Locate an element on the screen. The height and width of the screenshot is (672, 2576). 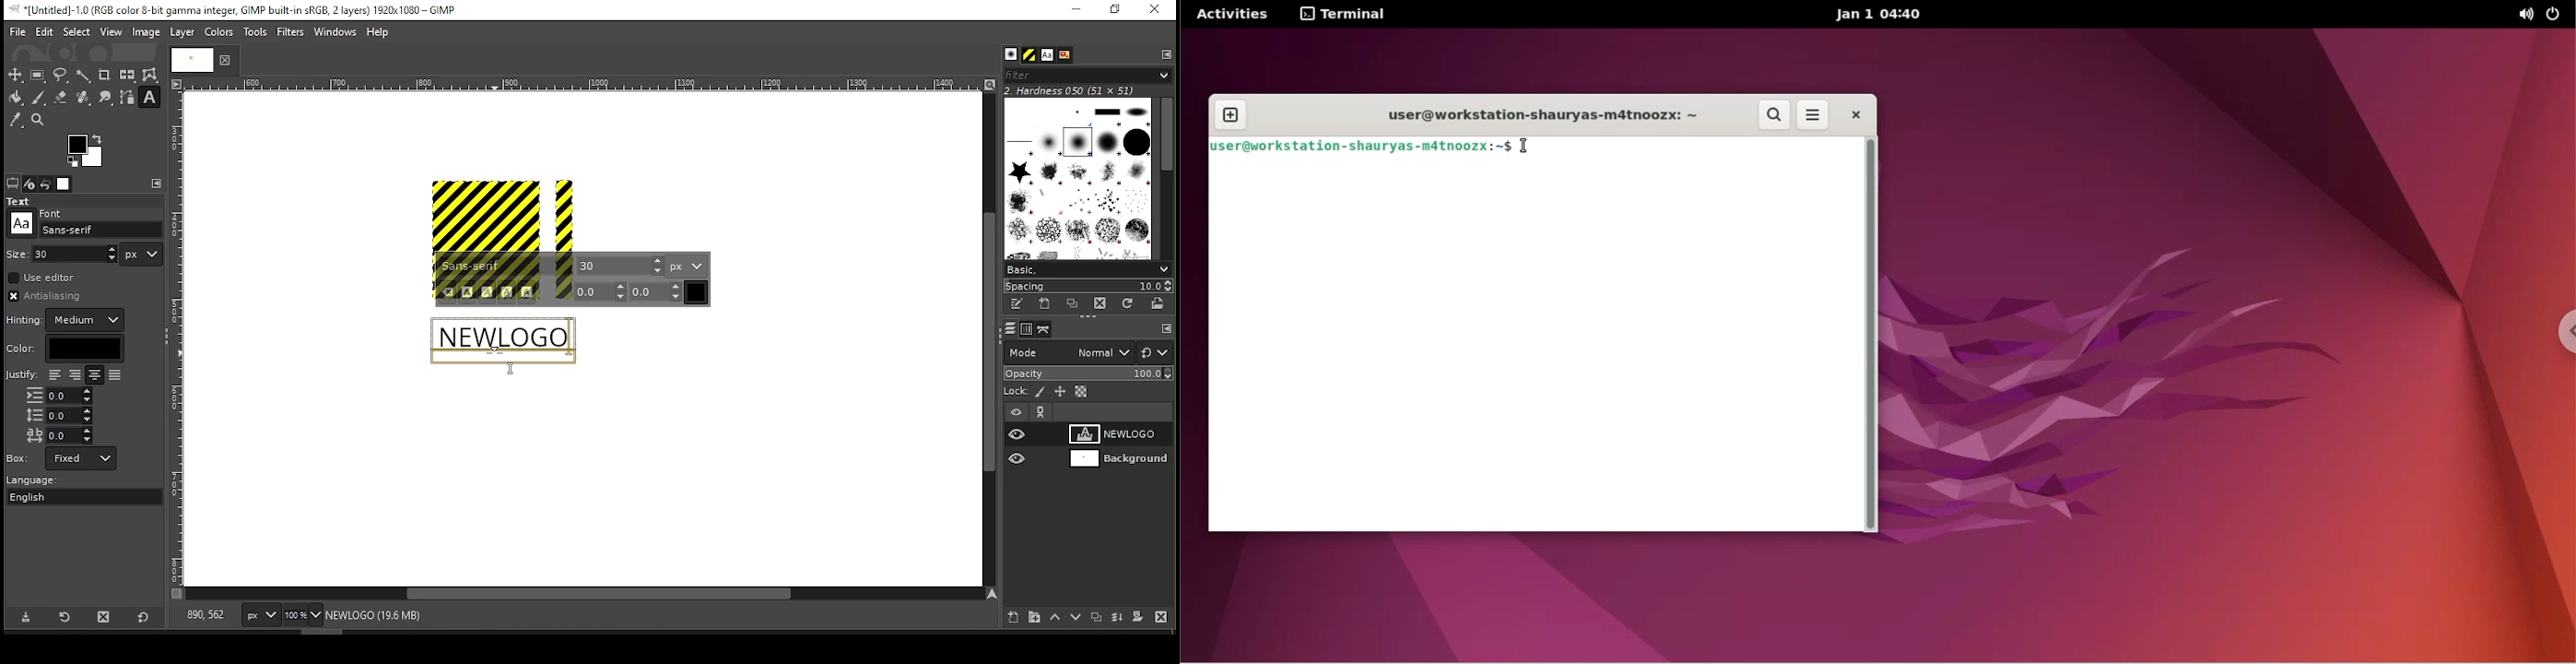
font is located at coordinates (101, 230).